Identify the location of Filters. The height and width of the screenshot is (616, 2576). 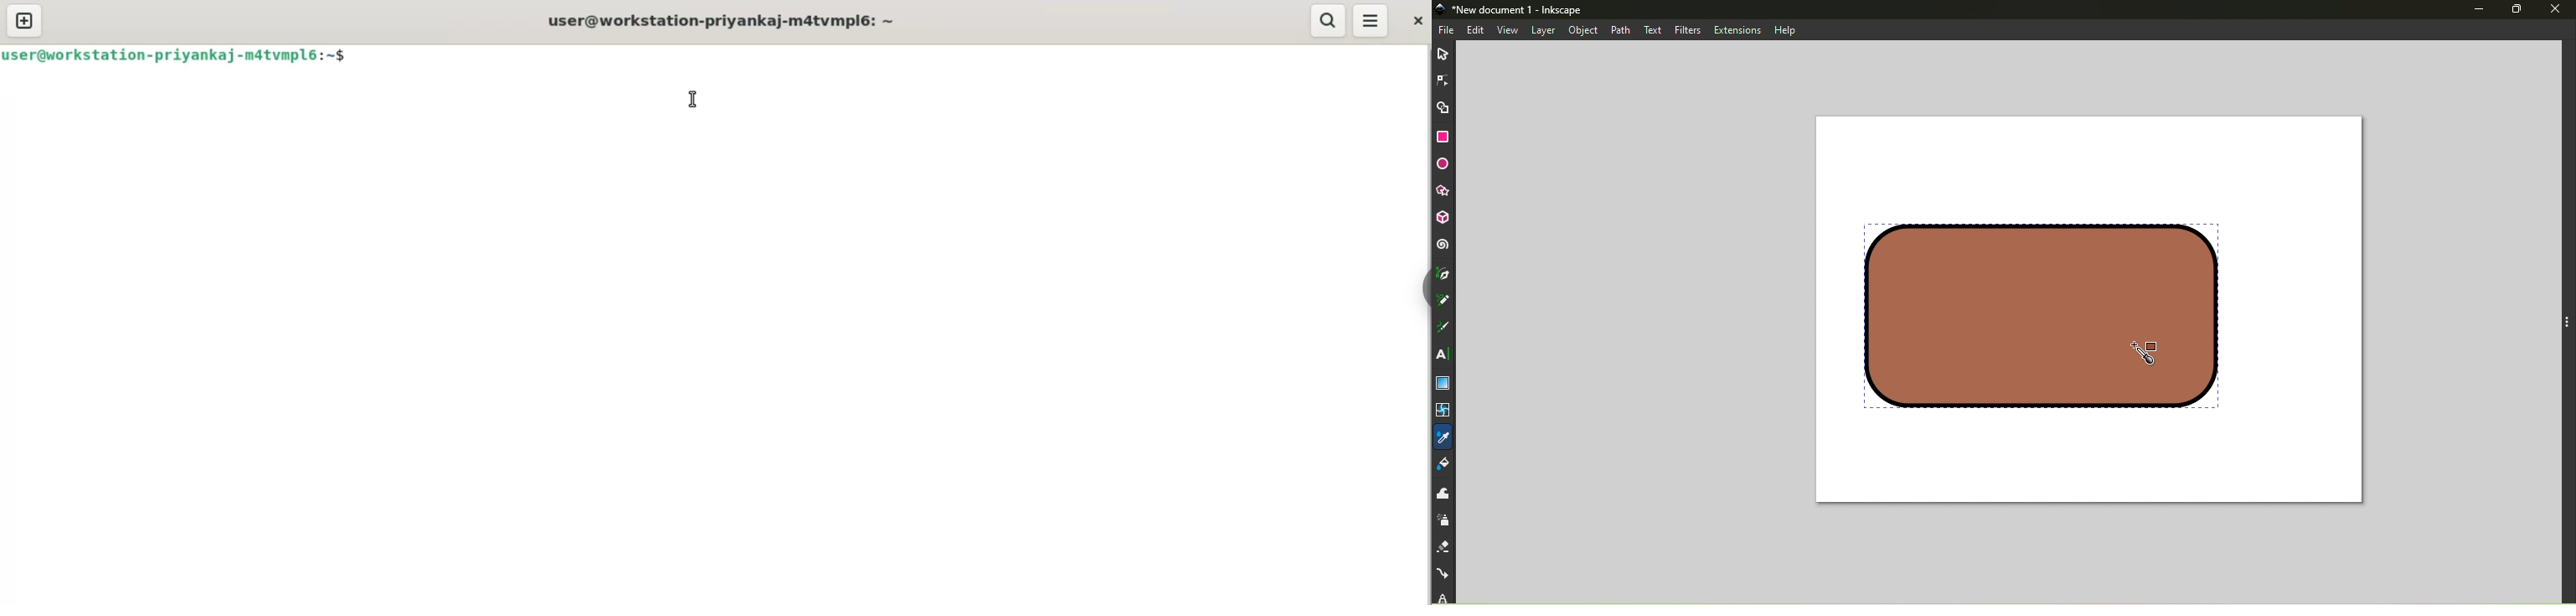
(1683, 29).